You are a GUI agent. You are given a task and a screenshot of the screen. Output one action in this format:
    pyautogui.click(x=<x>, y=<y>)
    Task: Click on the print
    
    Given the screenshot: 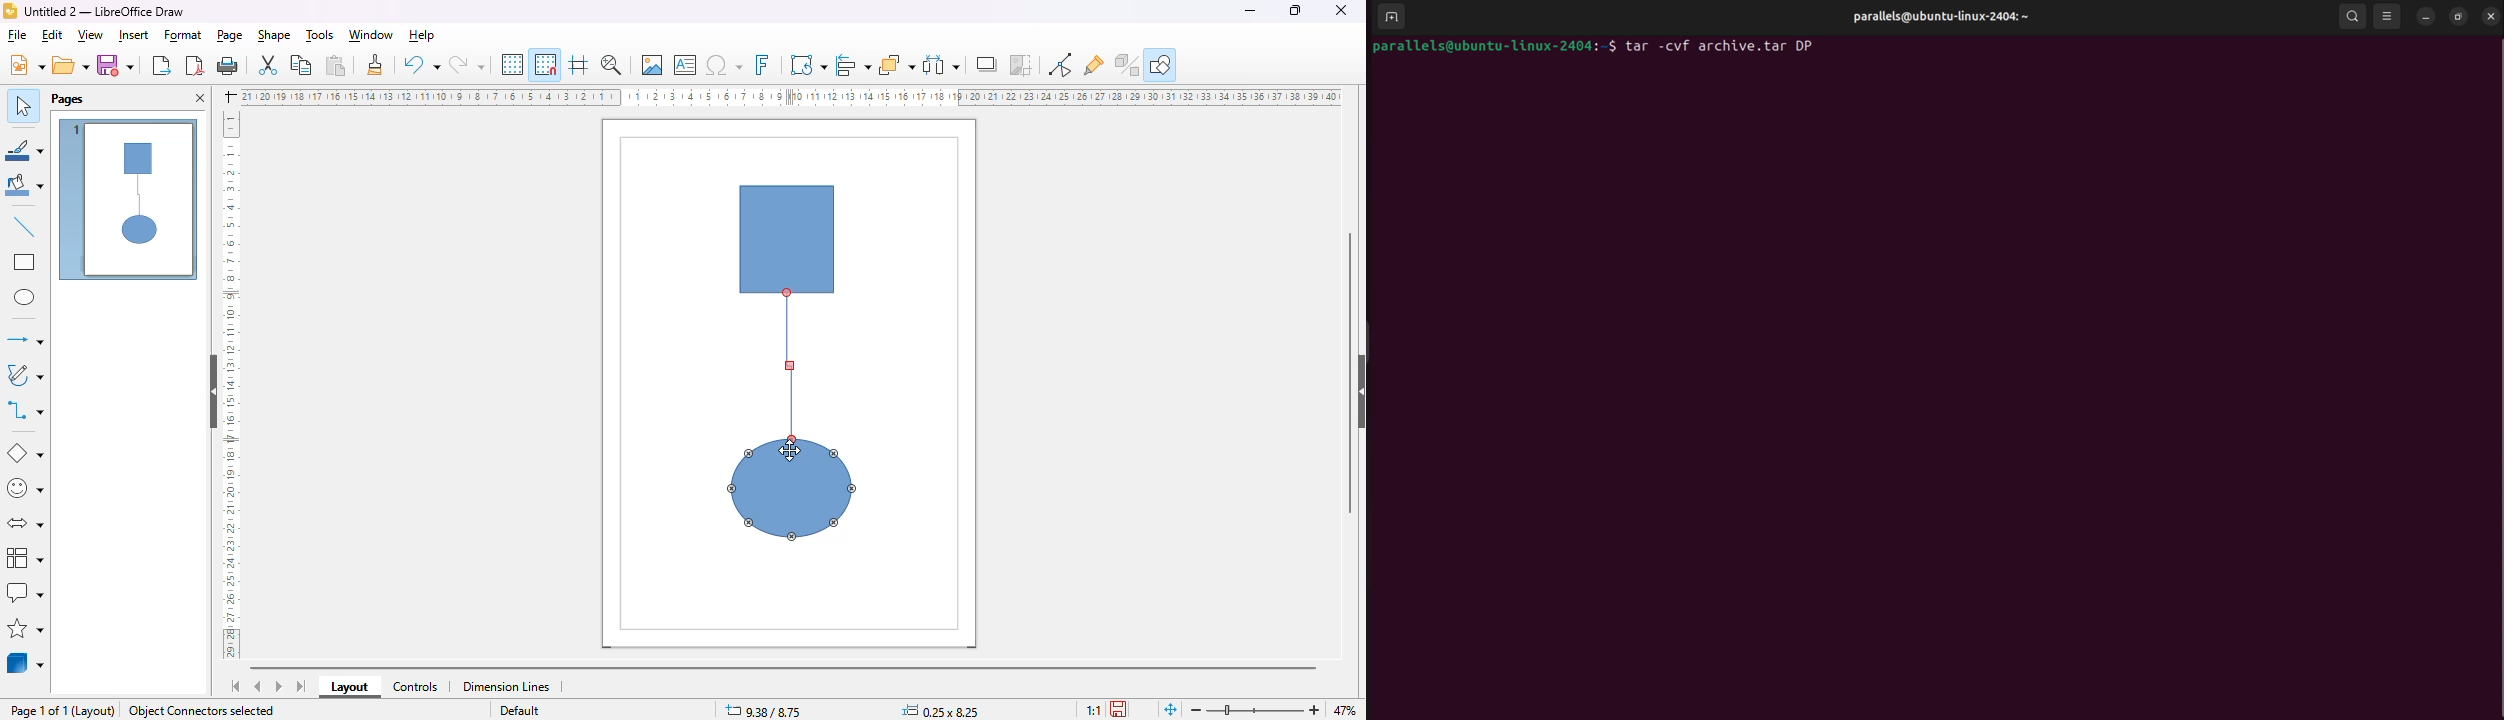 What is the action you would take?
    pyautogui.click(x=227, y=65)
    